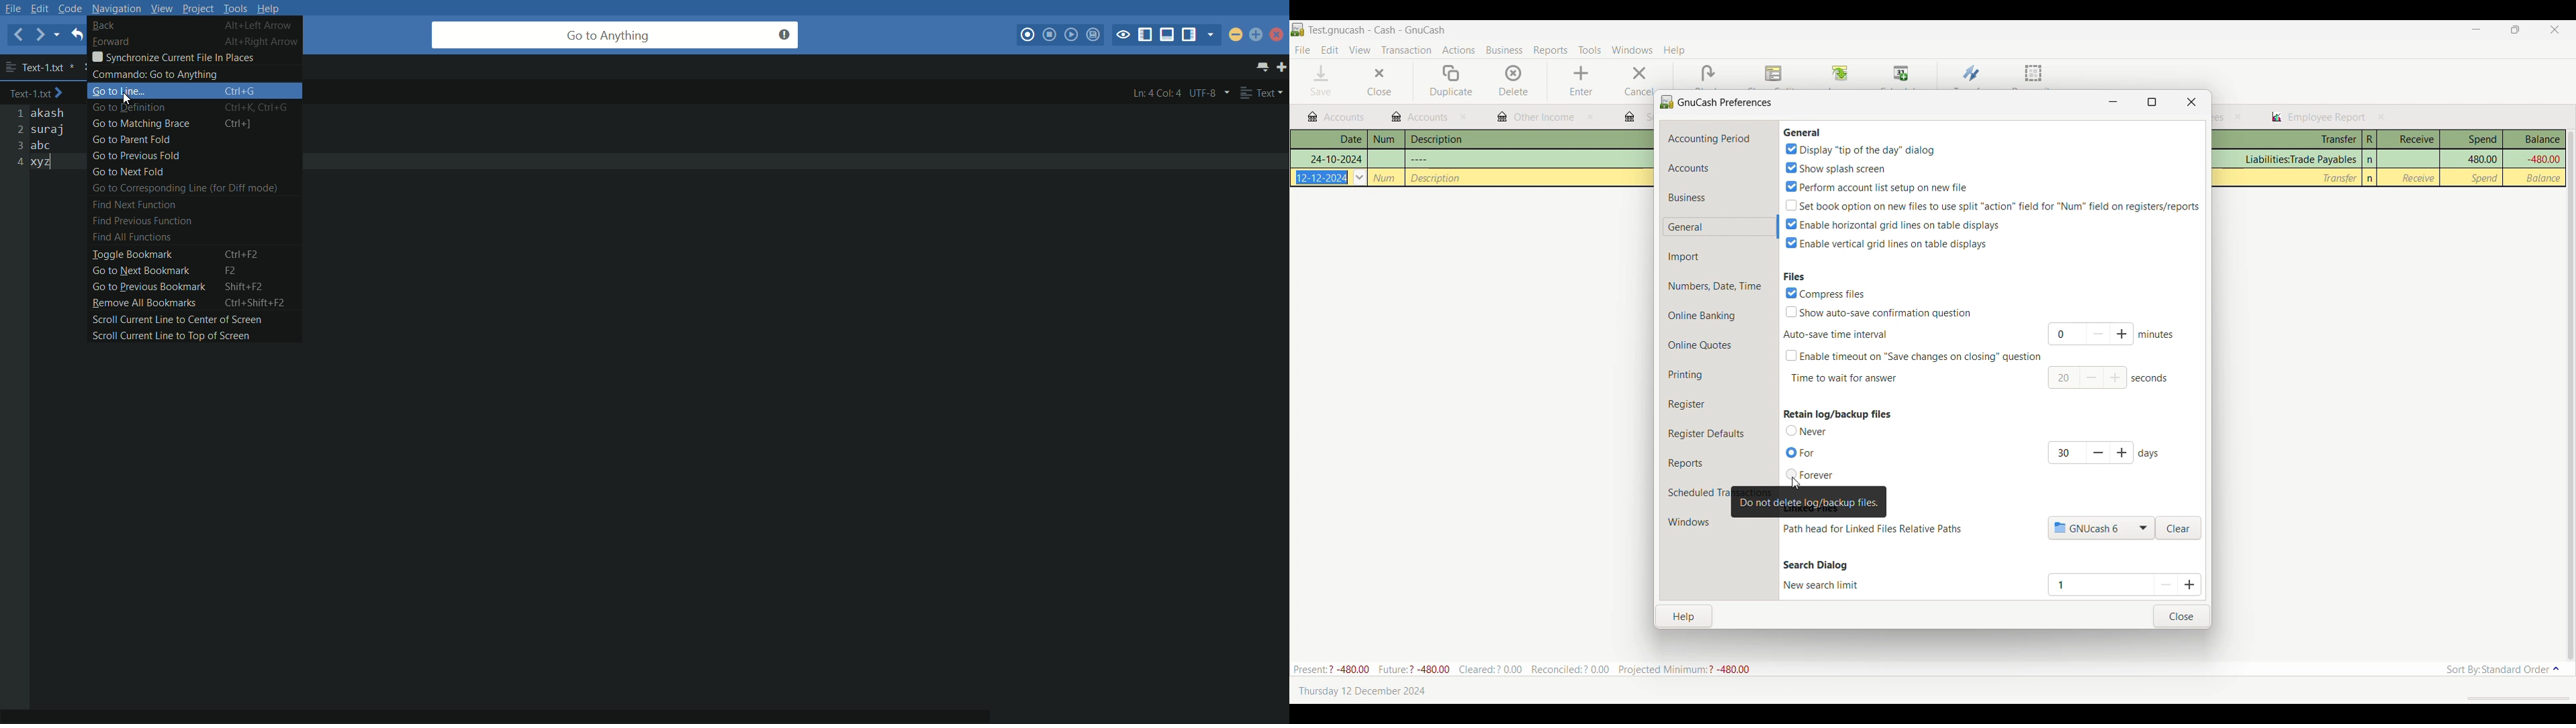 Image resolution: width=2576 pixels, height=728 pixels. What do you see at coordinates (236, 8) in the screenshot?
I see `tools ` at bounding box center [236, 8].